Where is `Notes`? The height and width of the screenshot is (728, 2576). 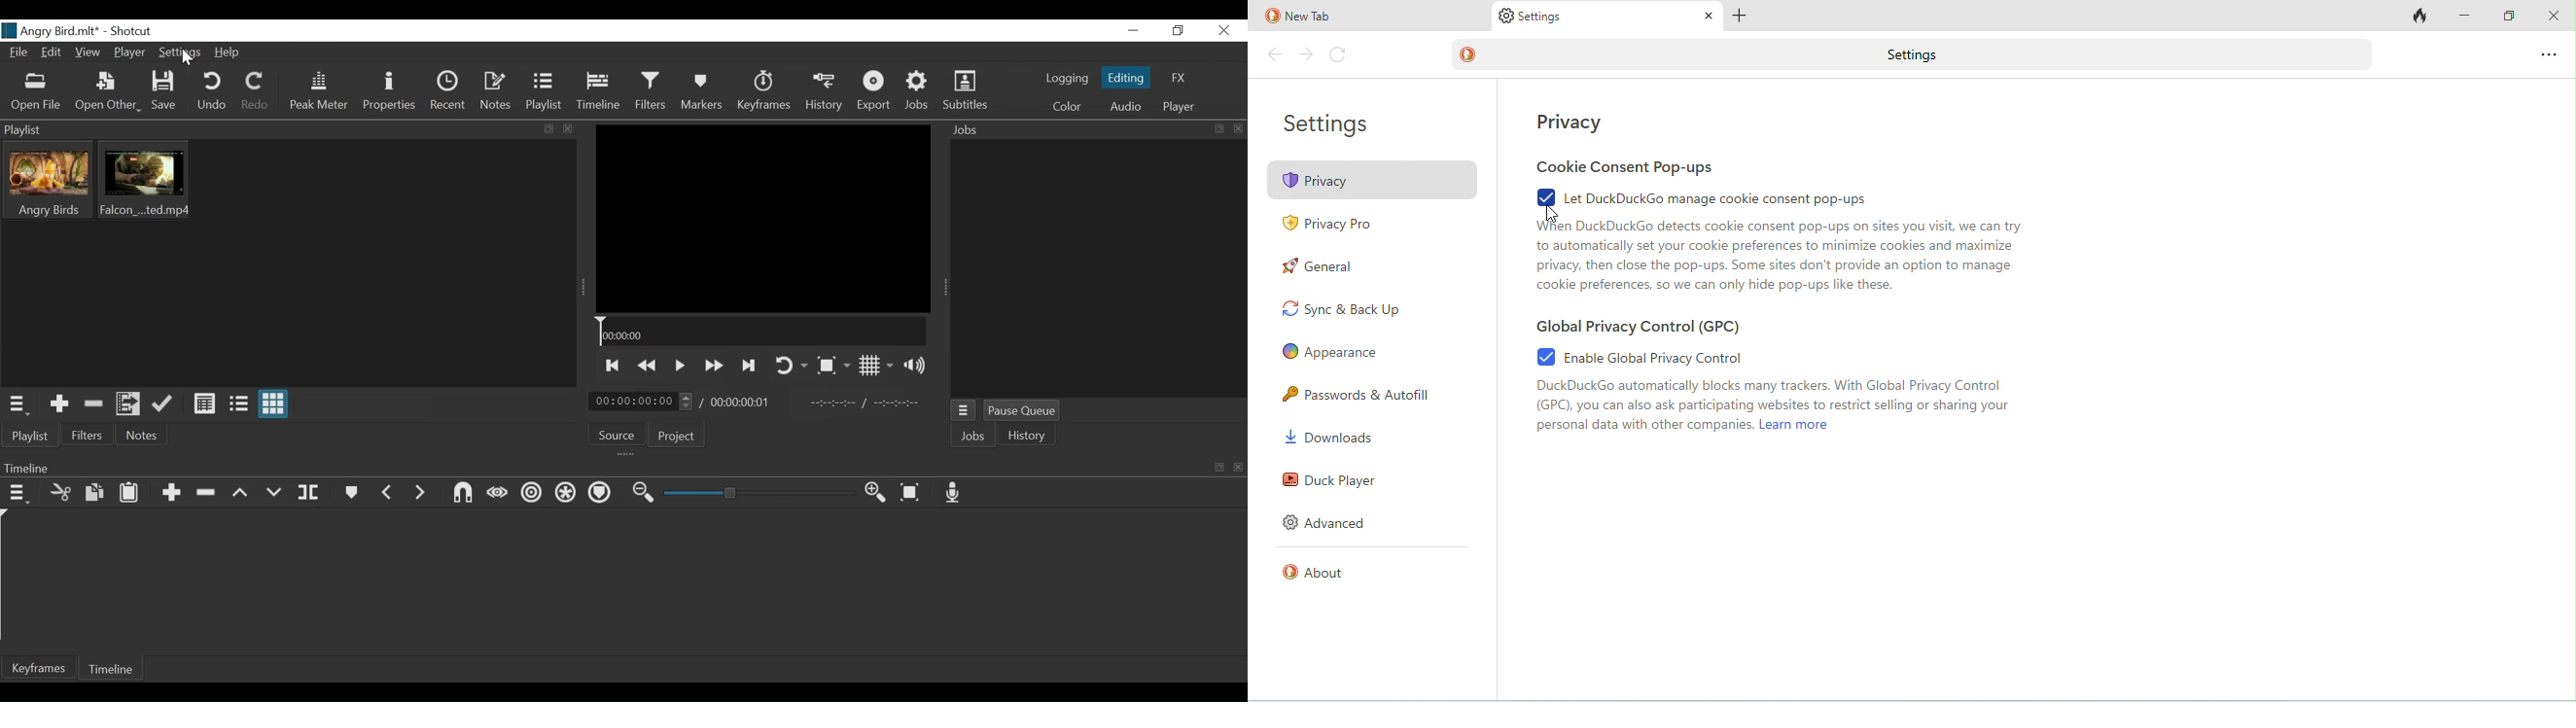 Notes is located at coordinates (143, 434).